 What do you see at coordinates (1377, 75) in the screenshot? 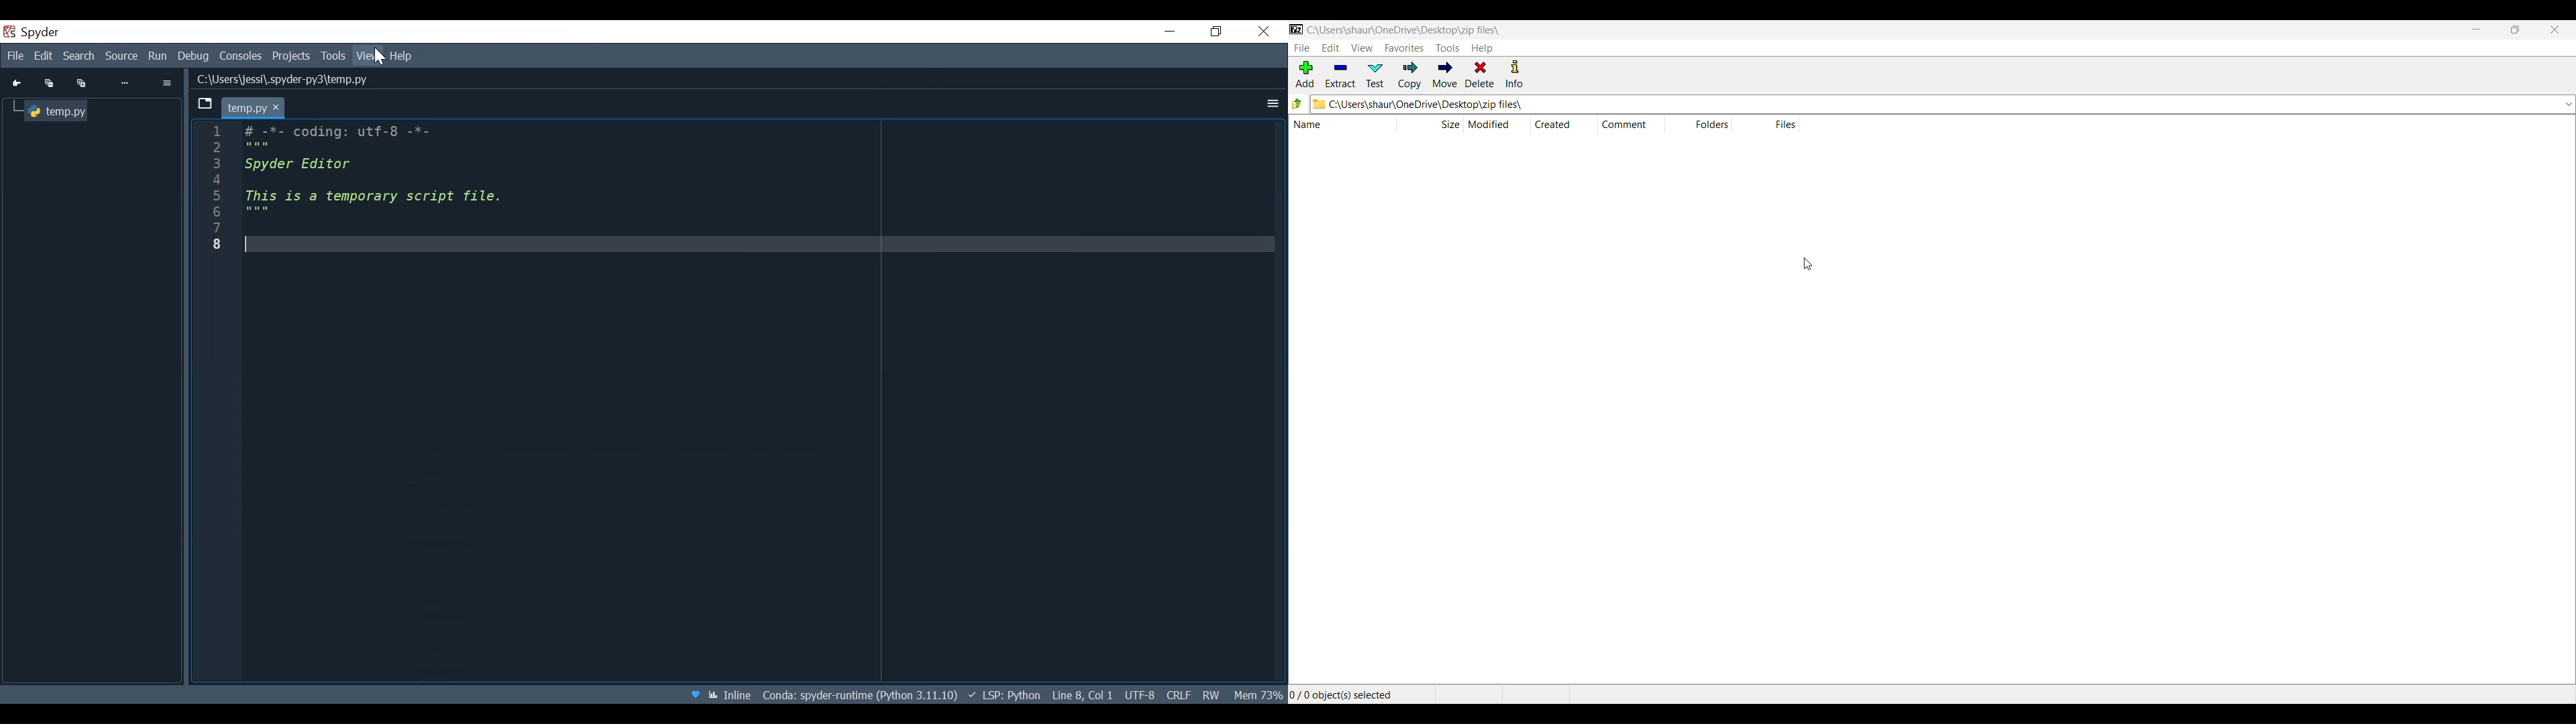
I see `TEST` at bounding box center [1377, 75].